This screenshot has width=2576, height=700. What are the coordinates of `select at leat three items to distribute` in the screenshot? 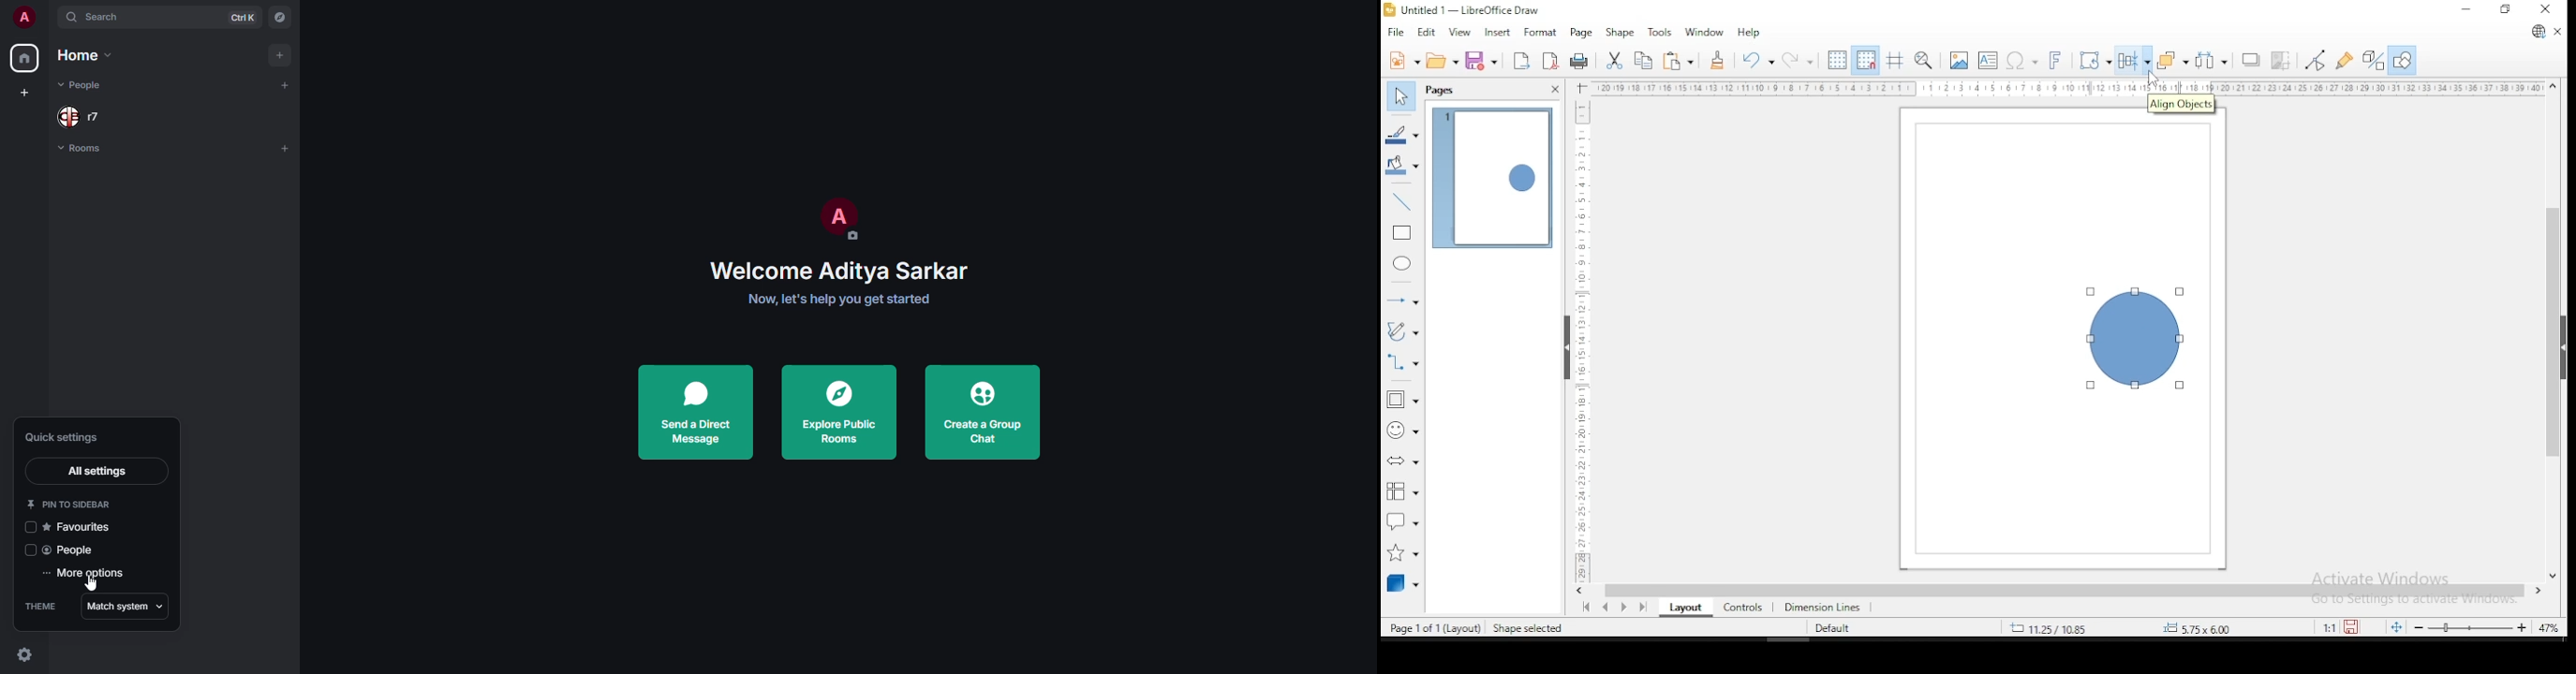 It's located at (2213, 60).